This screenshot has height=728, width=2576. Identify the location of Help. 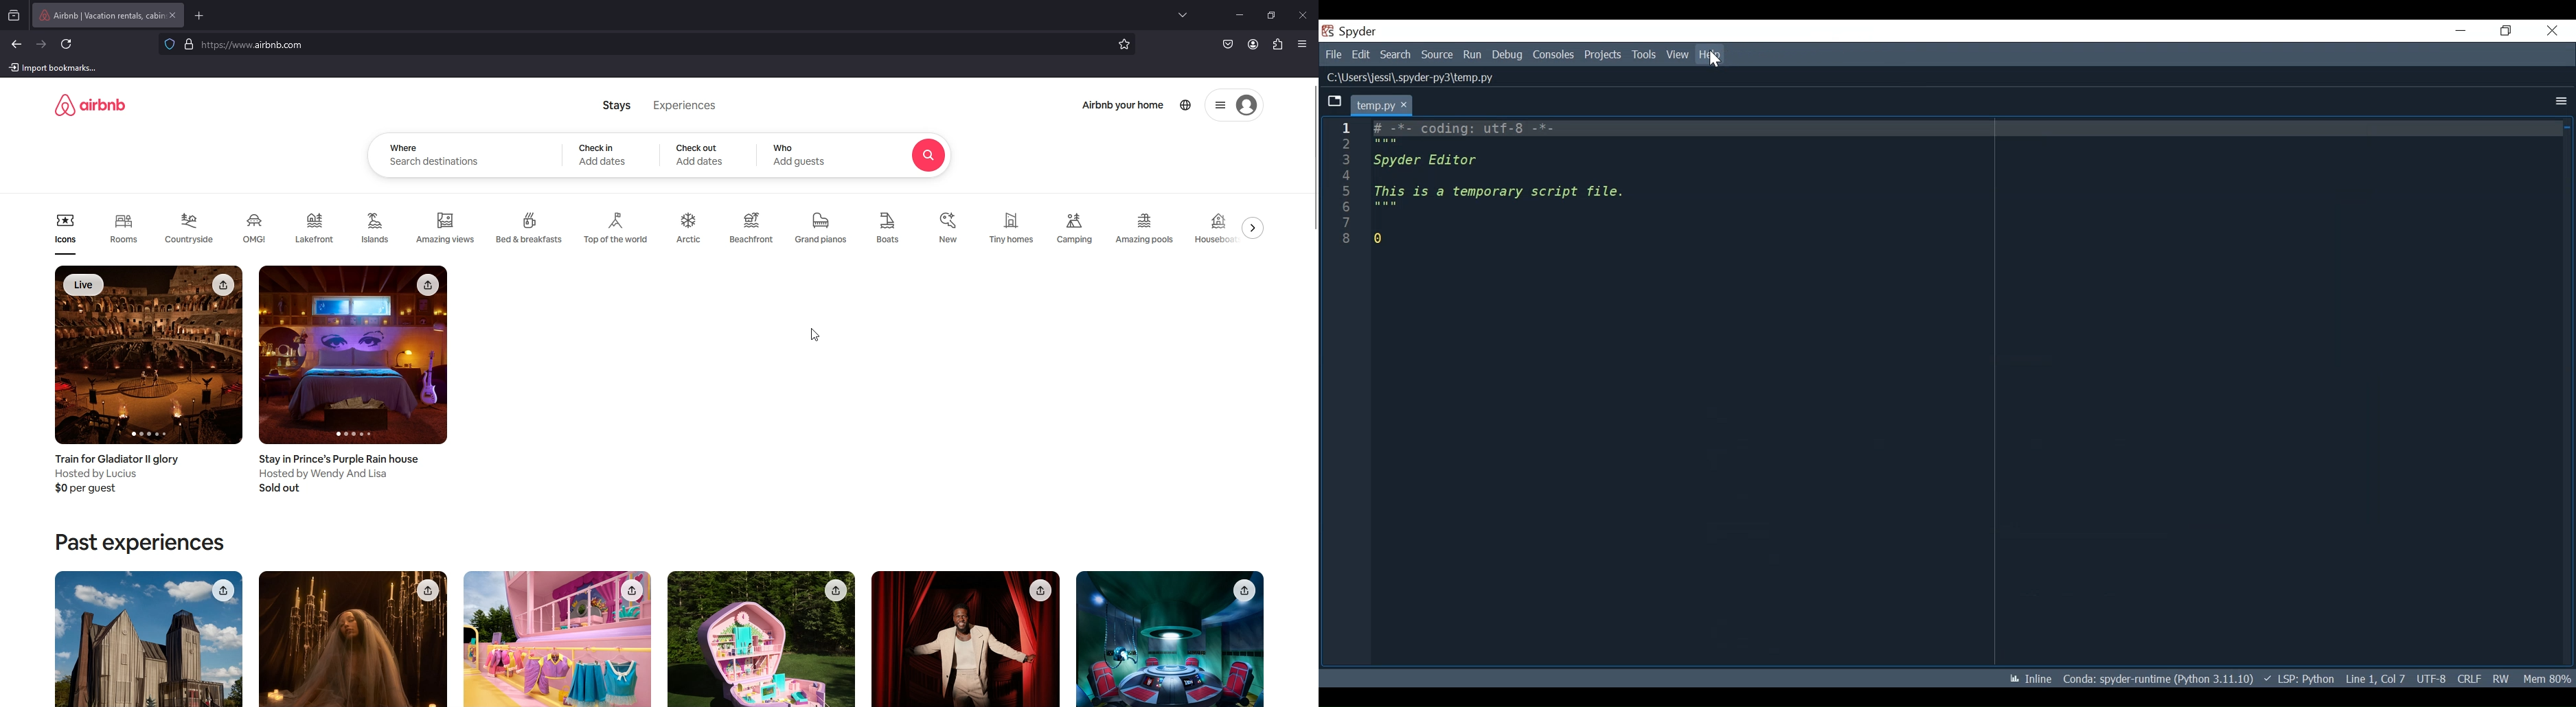
(1711, 55).